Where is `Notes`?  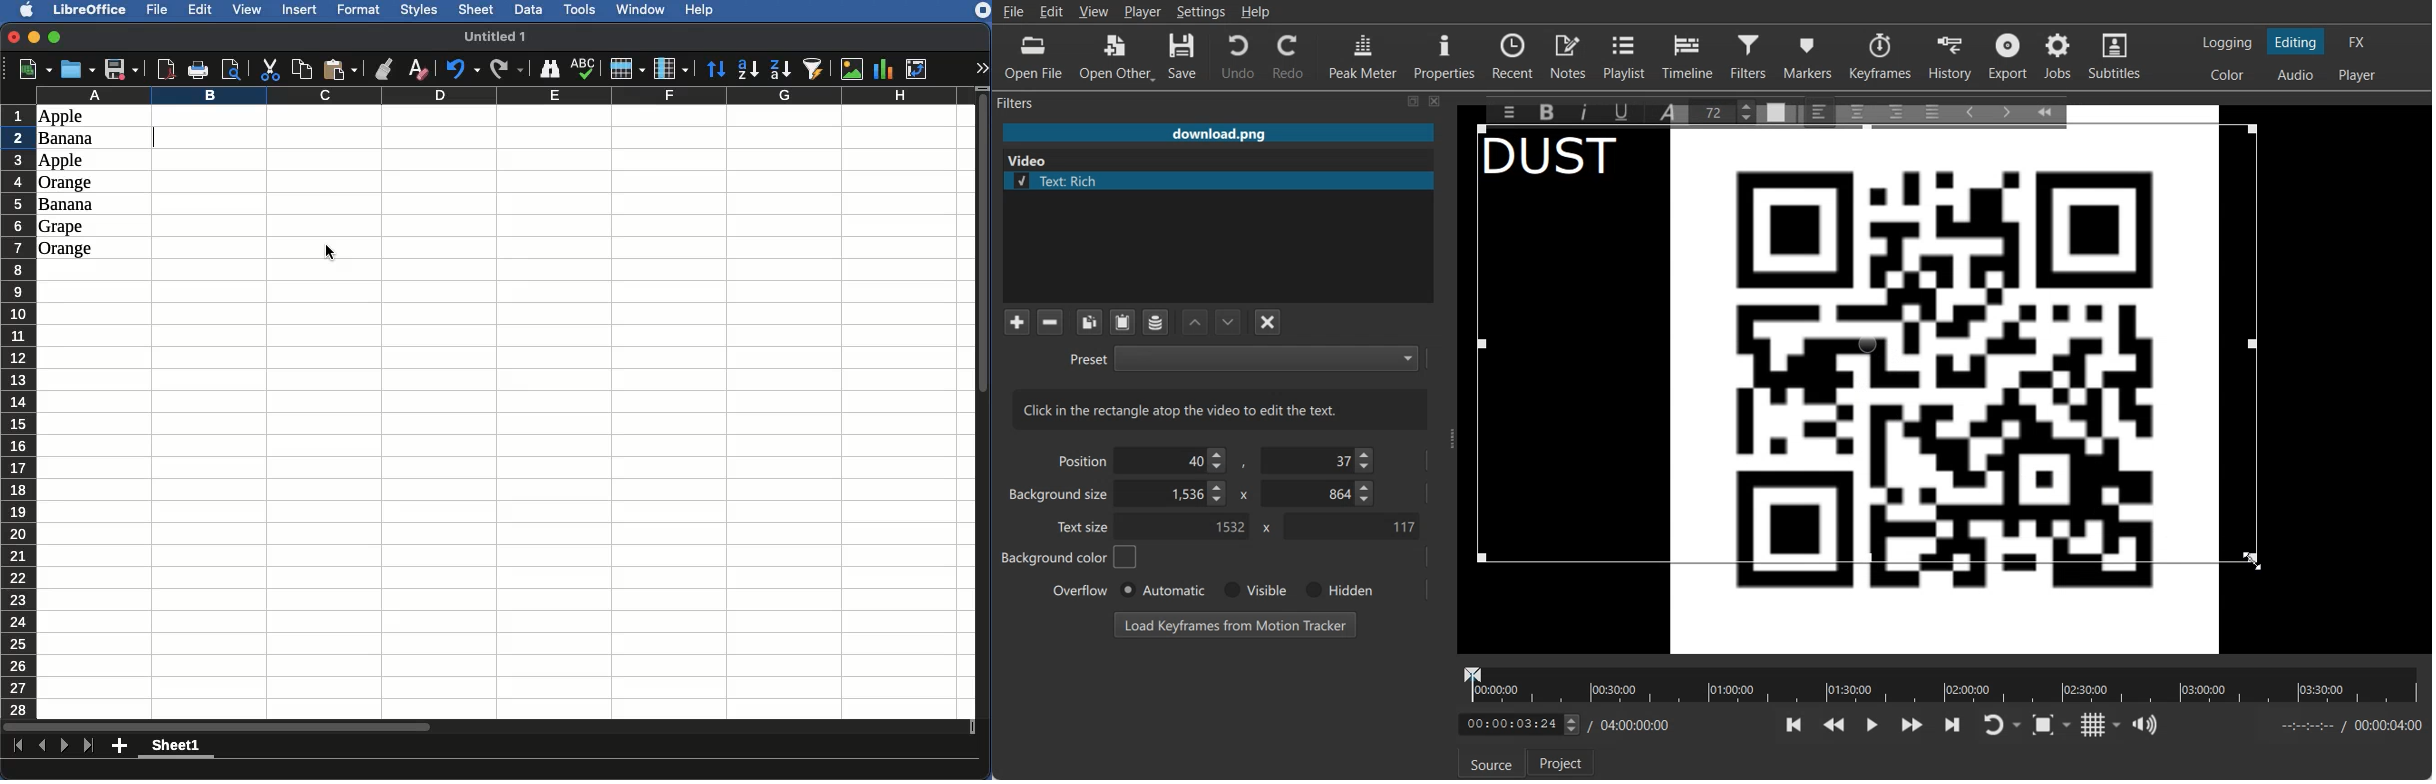 Notes is located at coordinates (1570, 55).